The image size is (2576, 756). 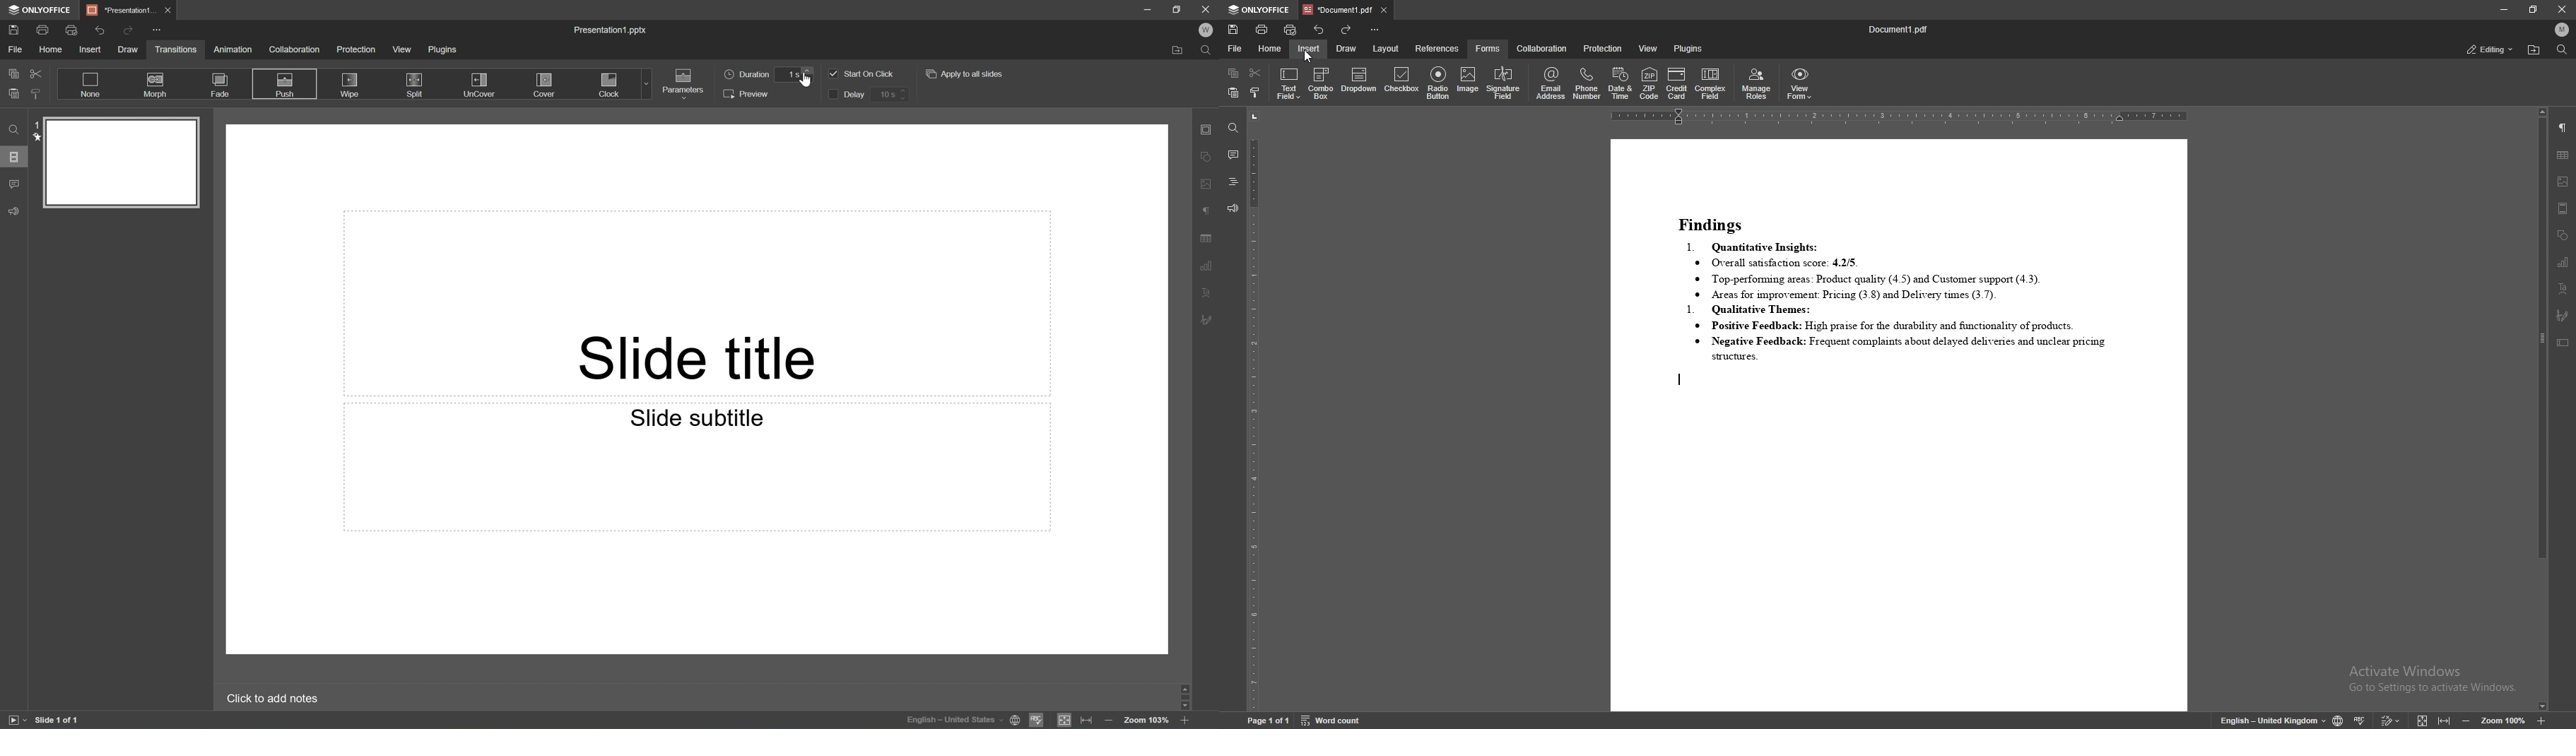 I want to click on Clock, so click(x=610, y=84).